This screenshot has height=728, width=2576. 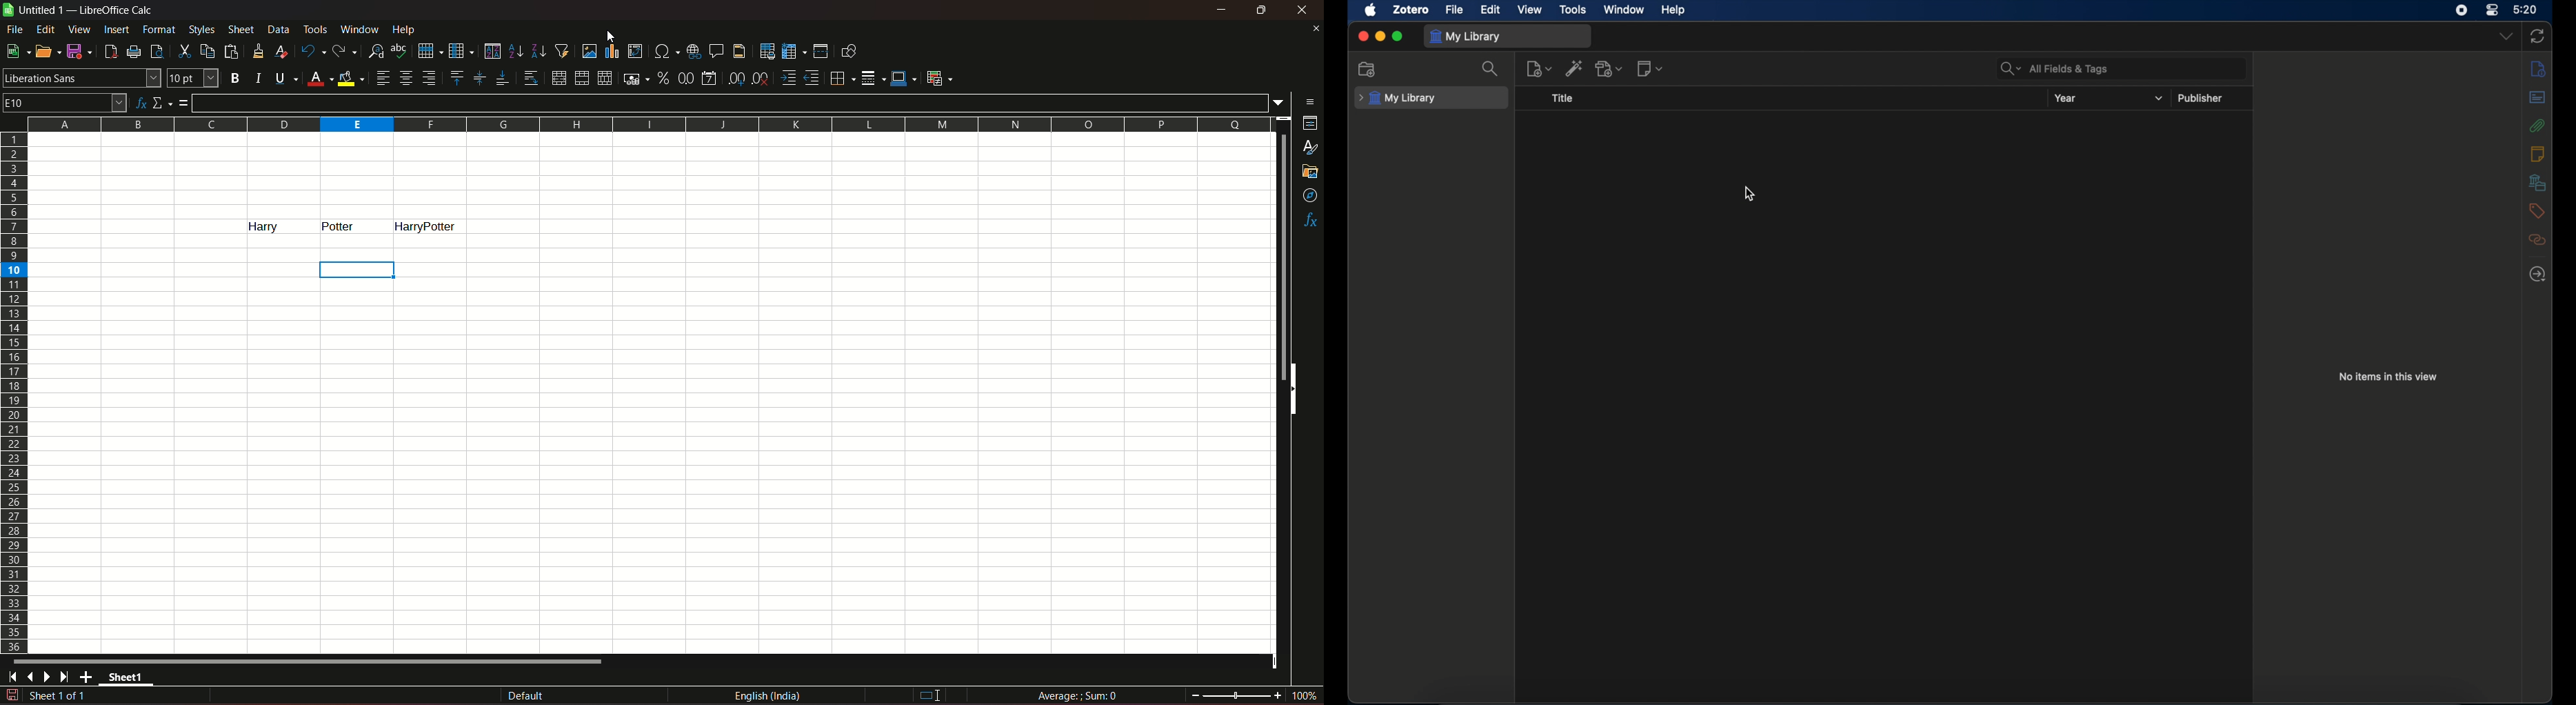 What do you see at coordinates (115, 28) in the screenshot?
I see `insert` at bounding box center [115, 28].